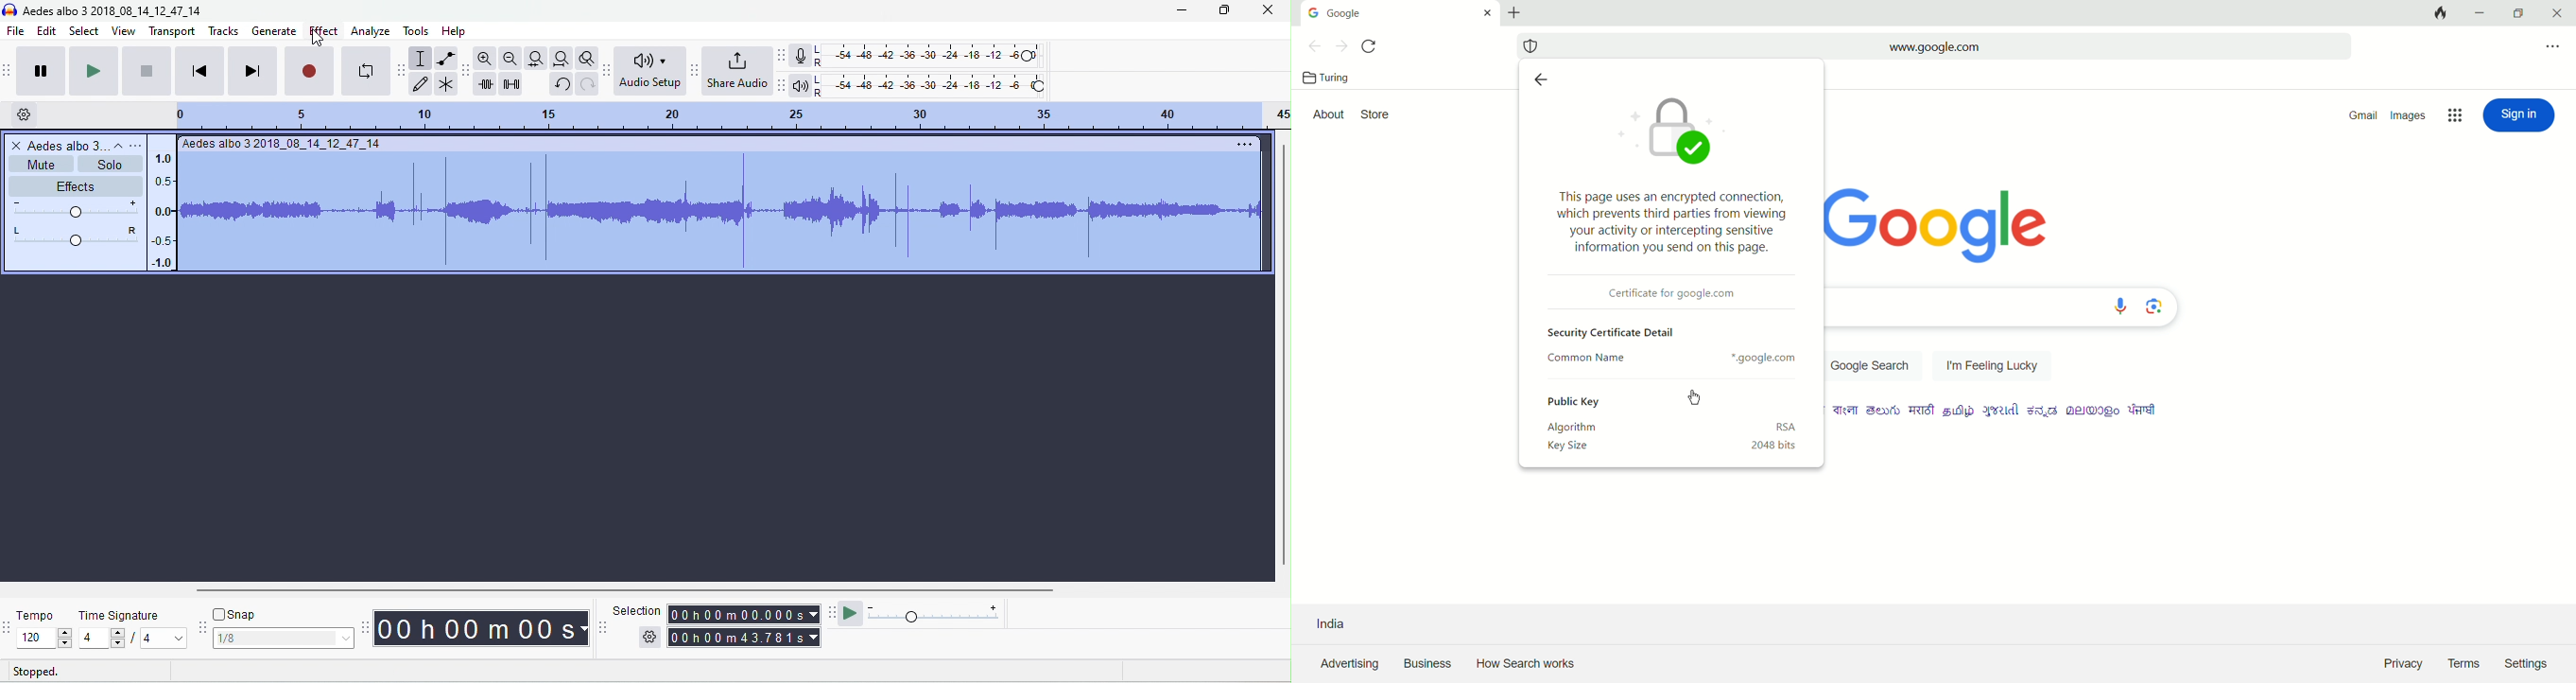 This screenshot has height=700, width=2576. Describe the element at coordinates (368, 69) in the screenshot. I see `loop` at that location.